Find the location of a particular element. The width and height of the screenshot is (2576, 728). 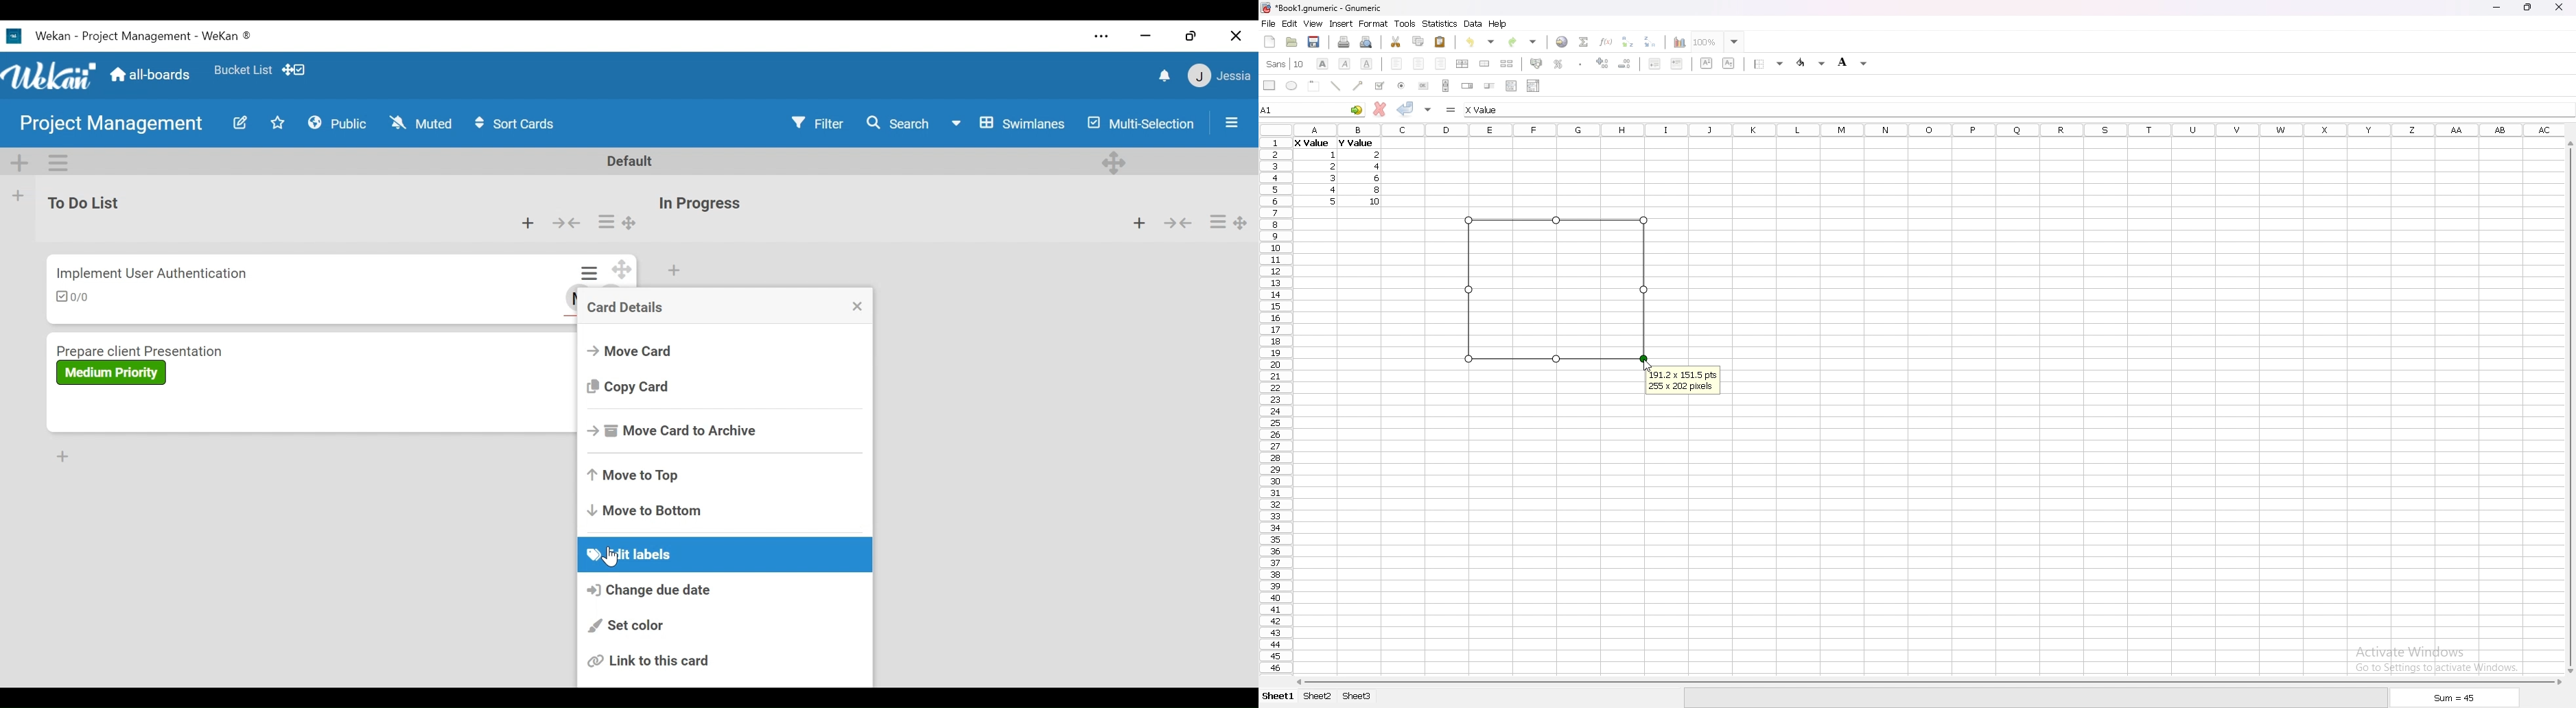

scroll bar is located at coordinates (1927, 682).